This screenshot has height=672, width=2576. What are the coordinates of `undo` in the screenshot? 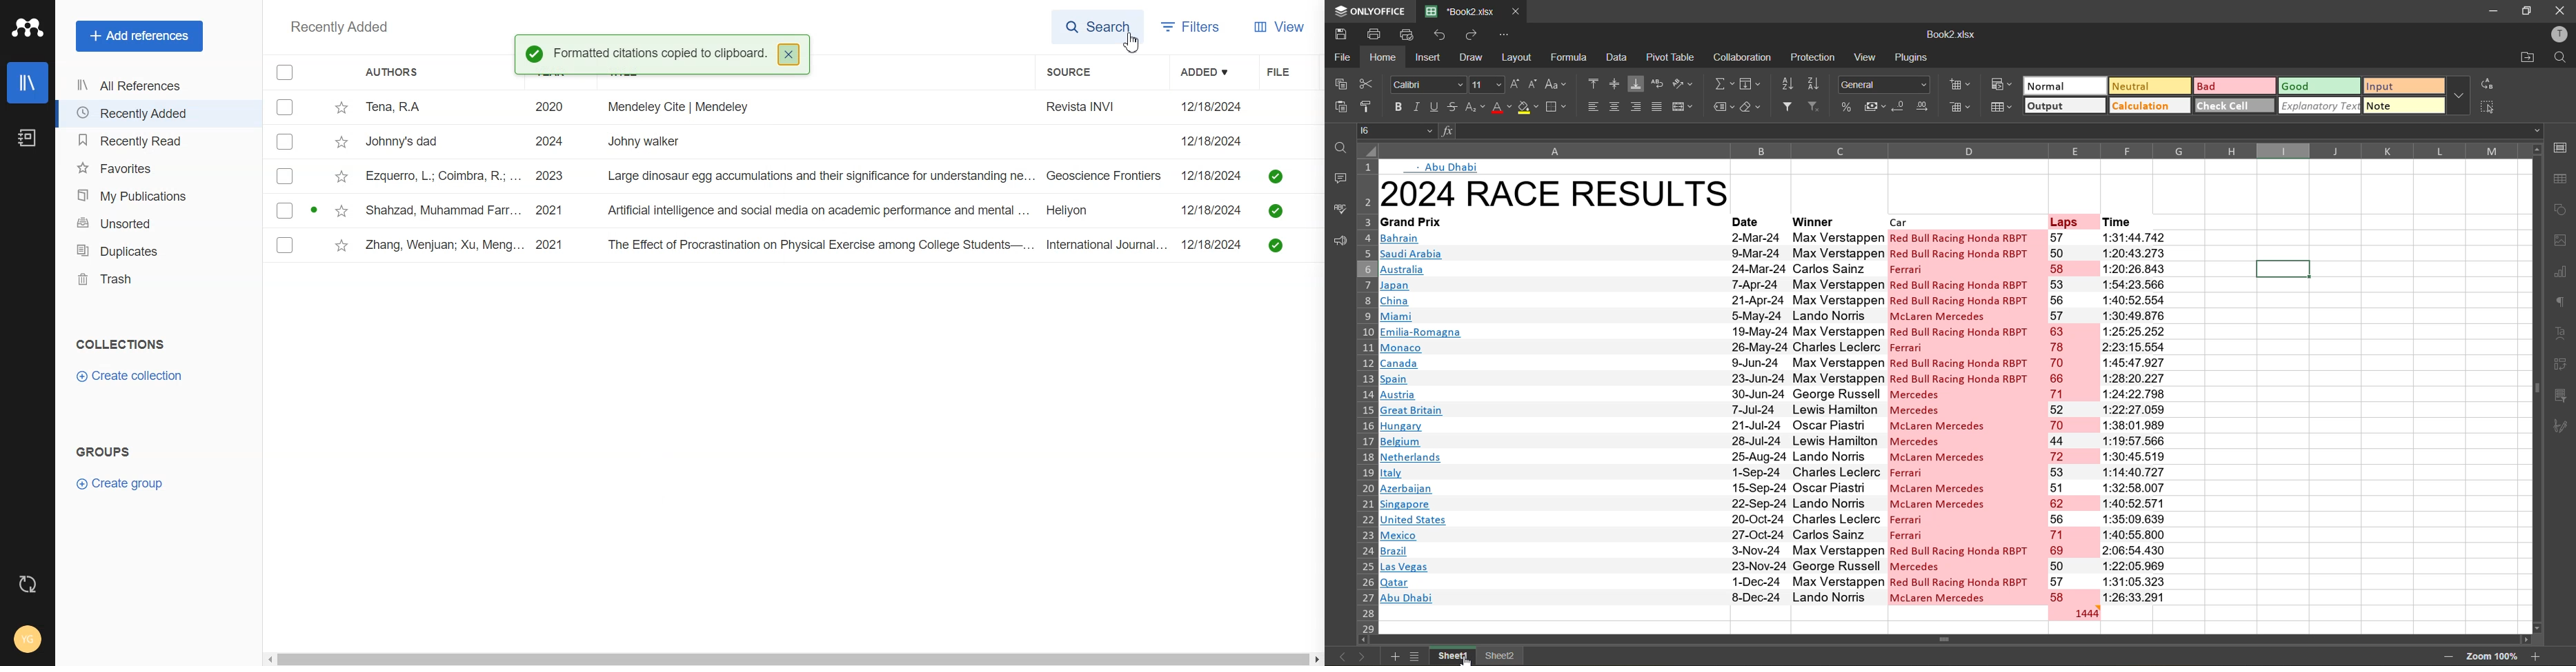 It's located at (1443, 35).